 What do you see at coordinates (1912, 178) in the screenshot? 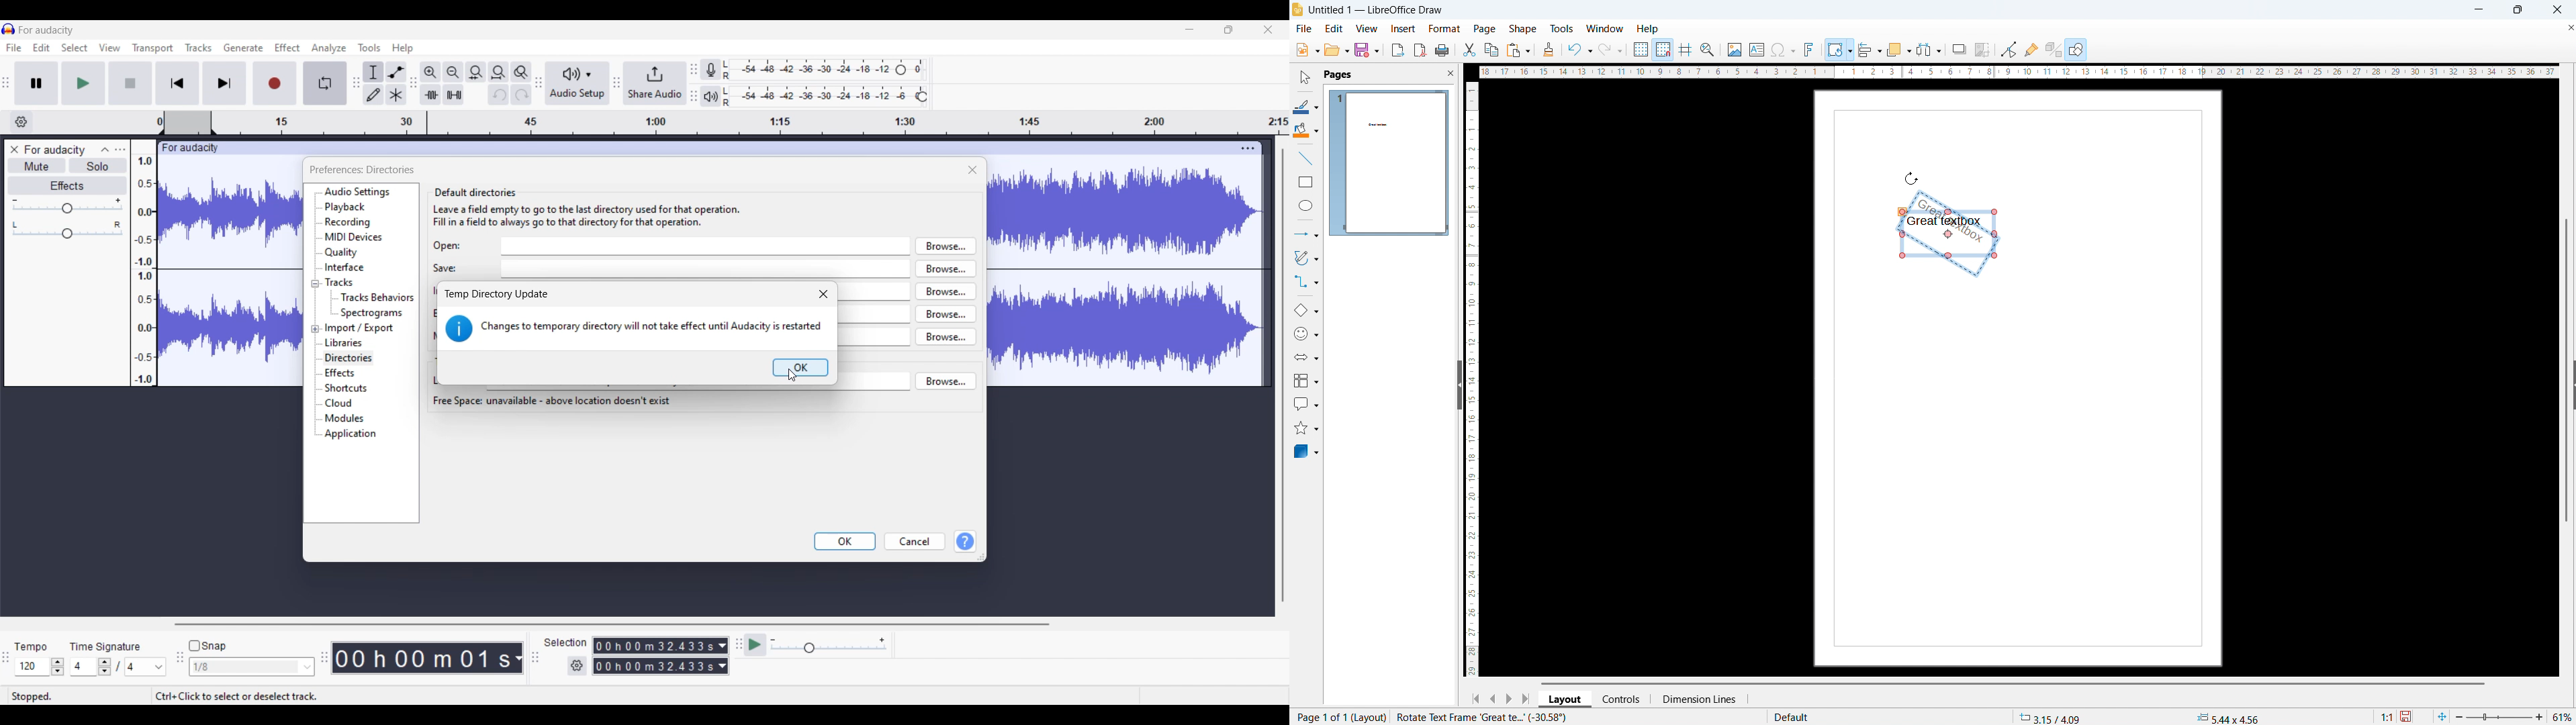
I see `cursor` at bounding box center [1912, 178].